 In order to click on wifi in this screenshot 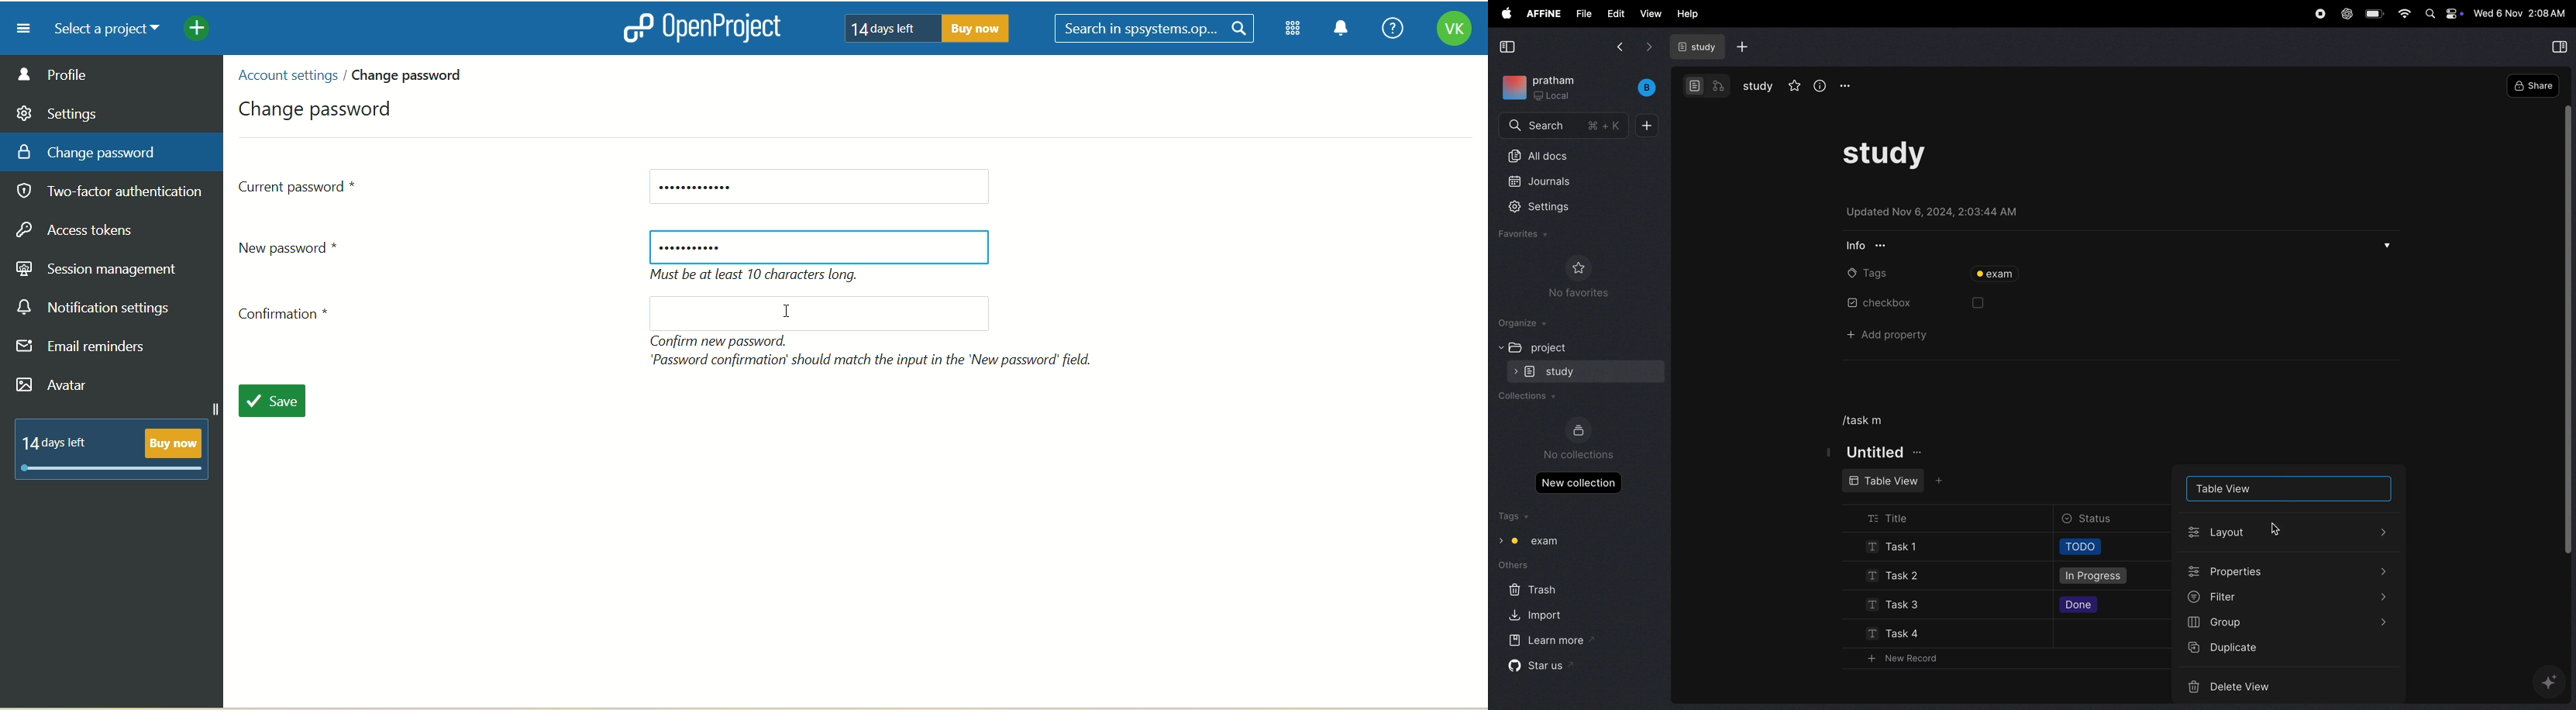, I will do `click(2404, 15)`.